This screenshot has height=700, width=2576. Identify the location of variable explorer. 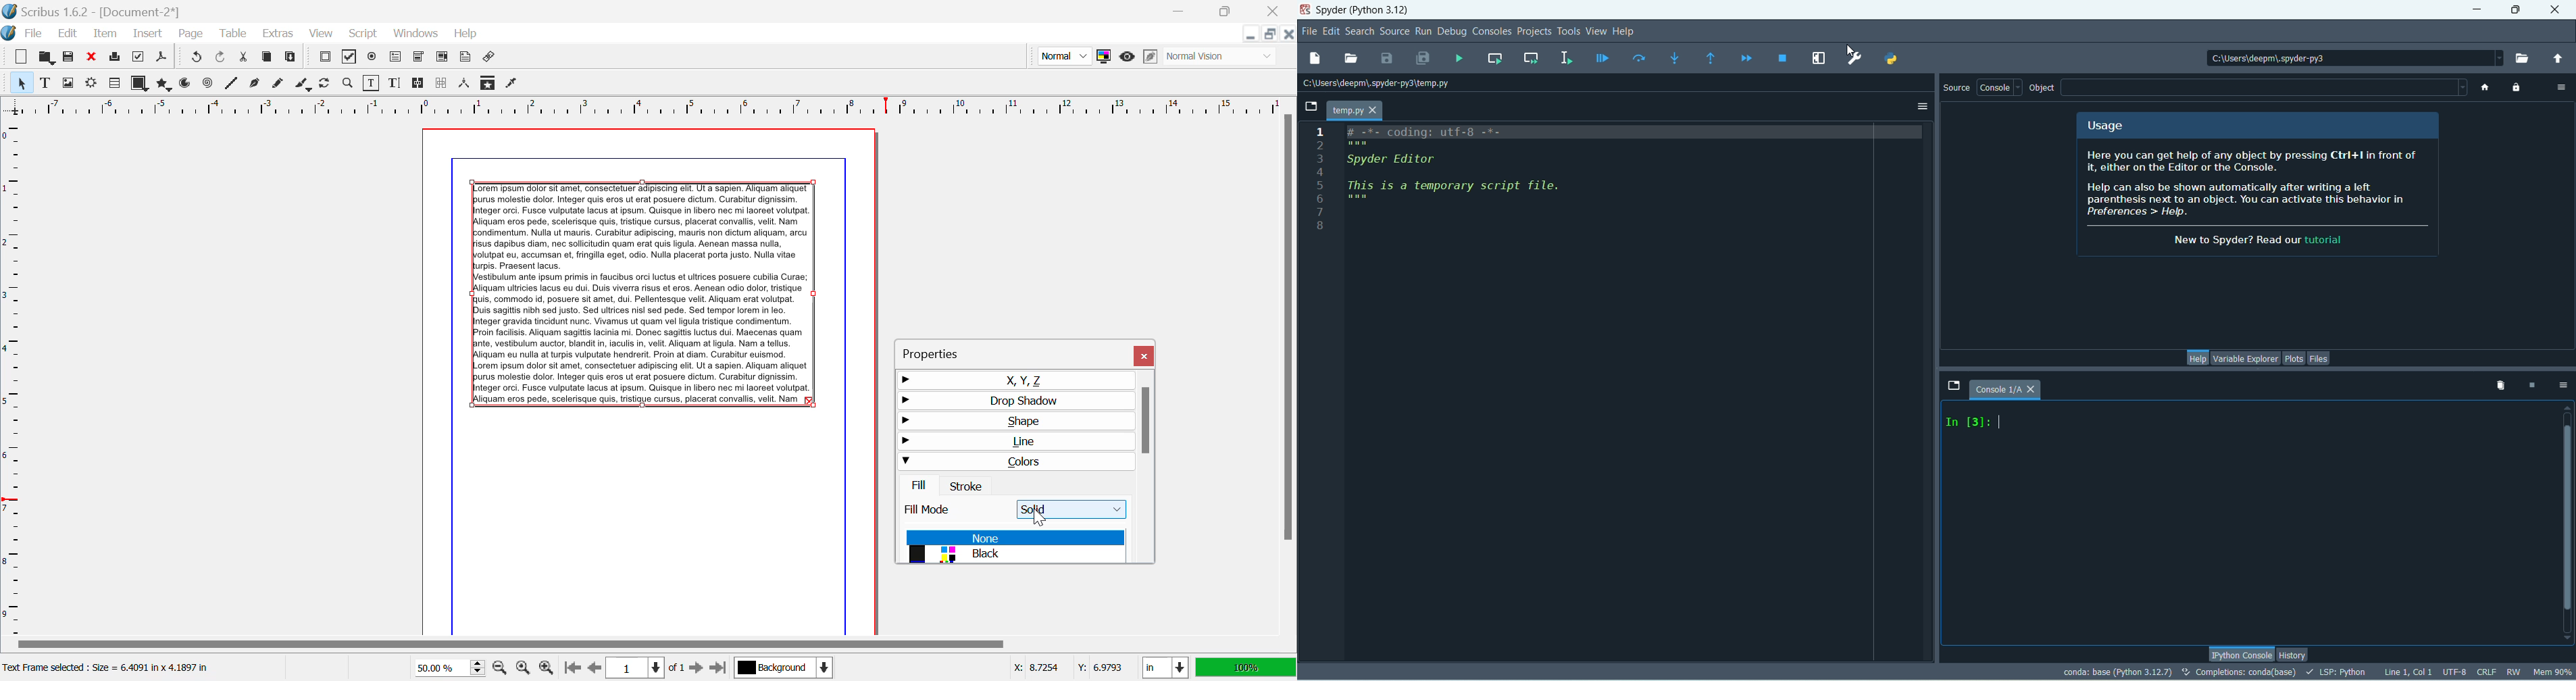
(2245, 358).